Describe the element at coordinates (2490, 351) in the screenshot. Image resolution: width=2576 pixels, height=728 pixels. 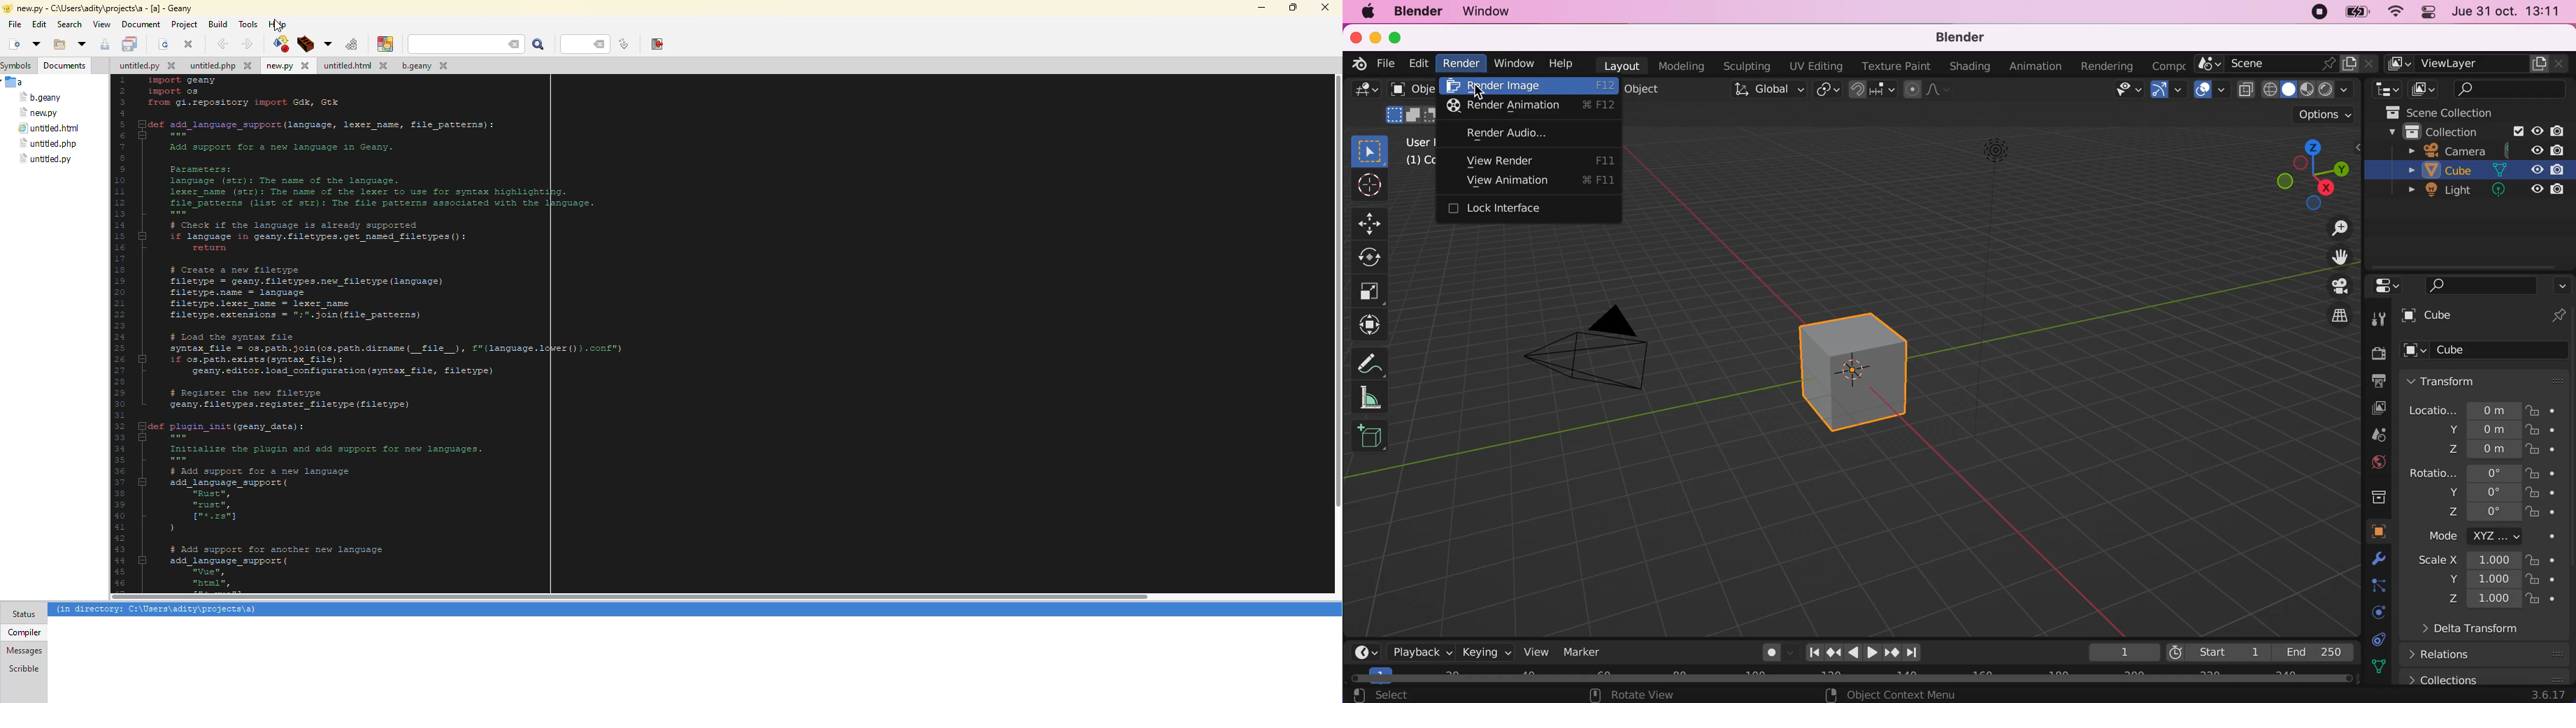
I see `cube options` at that location.